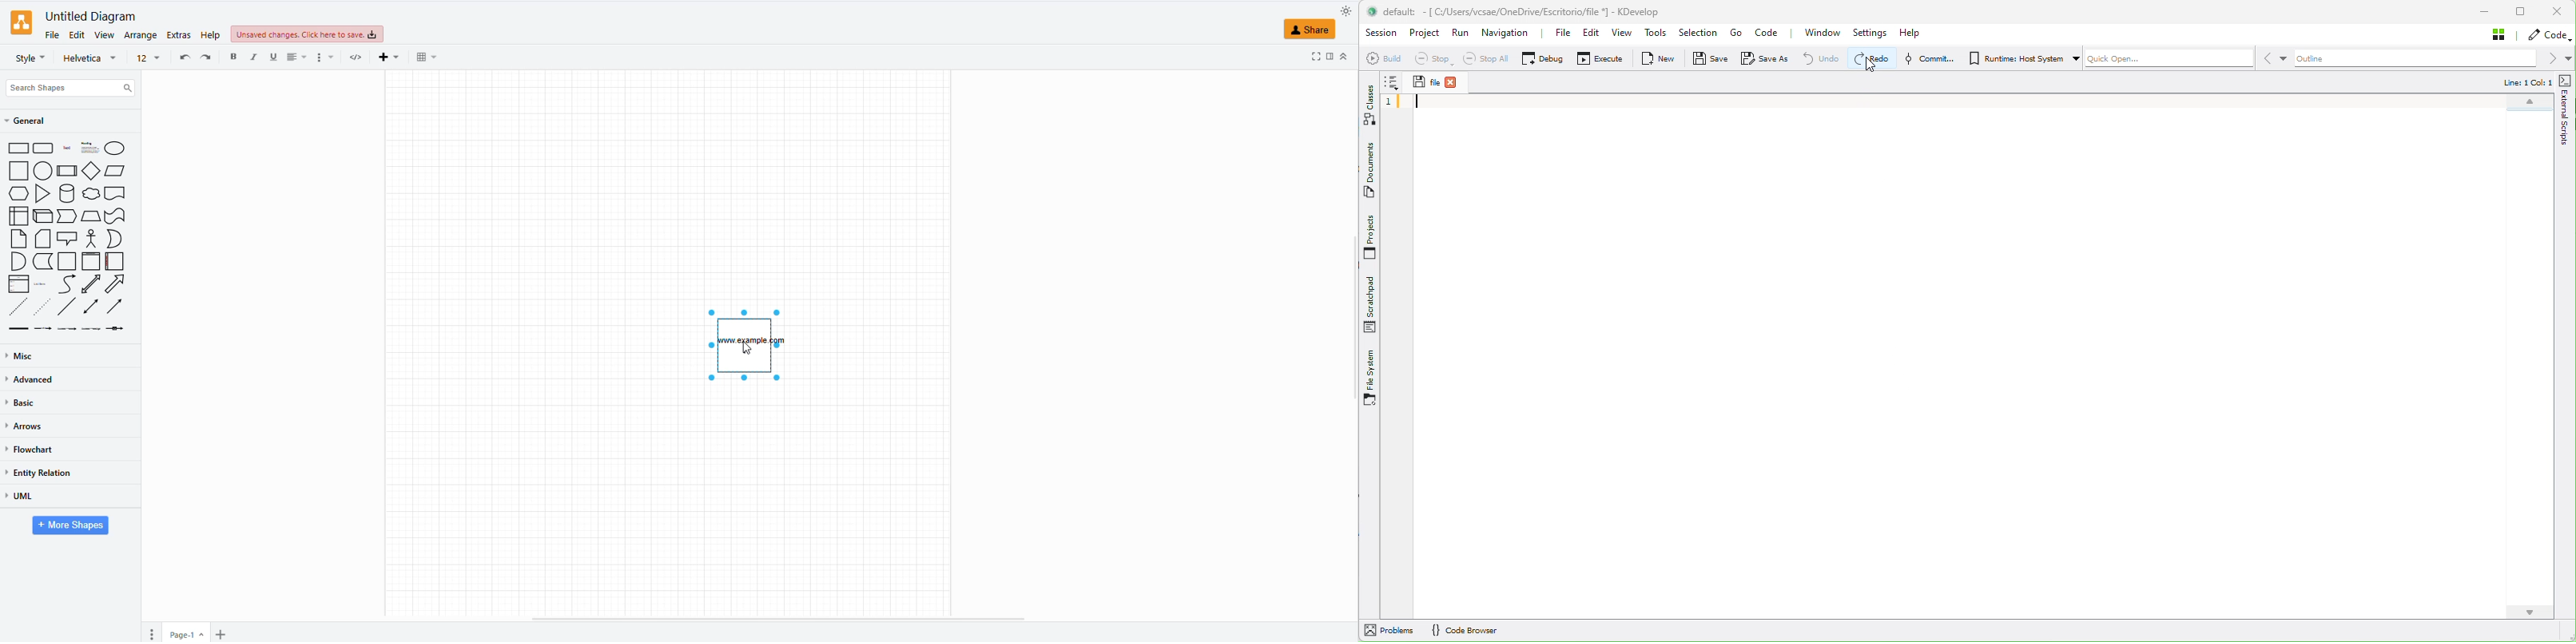 Image resolution: width=2576 pixels, height=644 pixels. I want to click on tape, so click(116, 216).